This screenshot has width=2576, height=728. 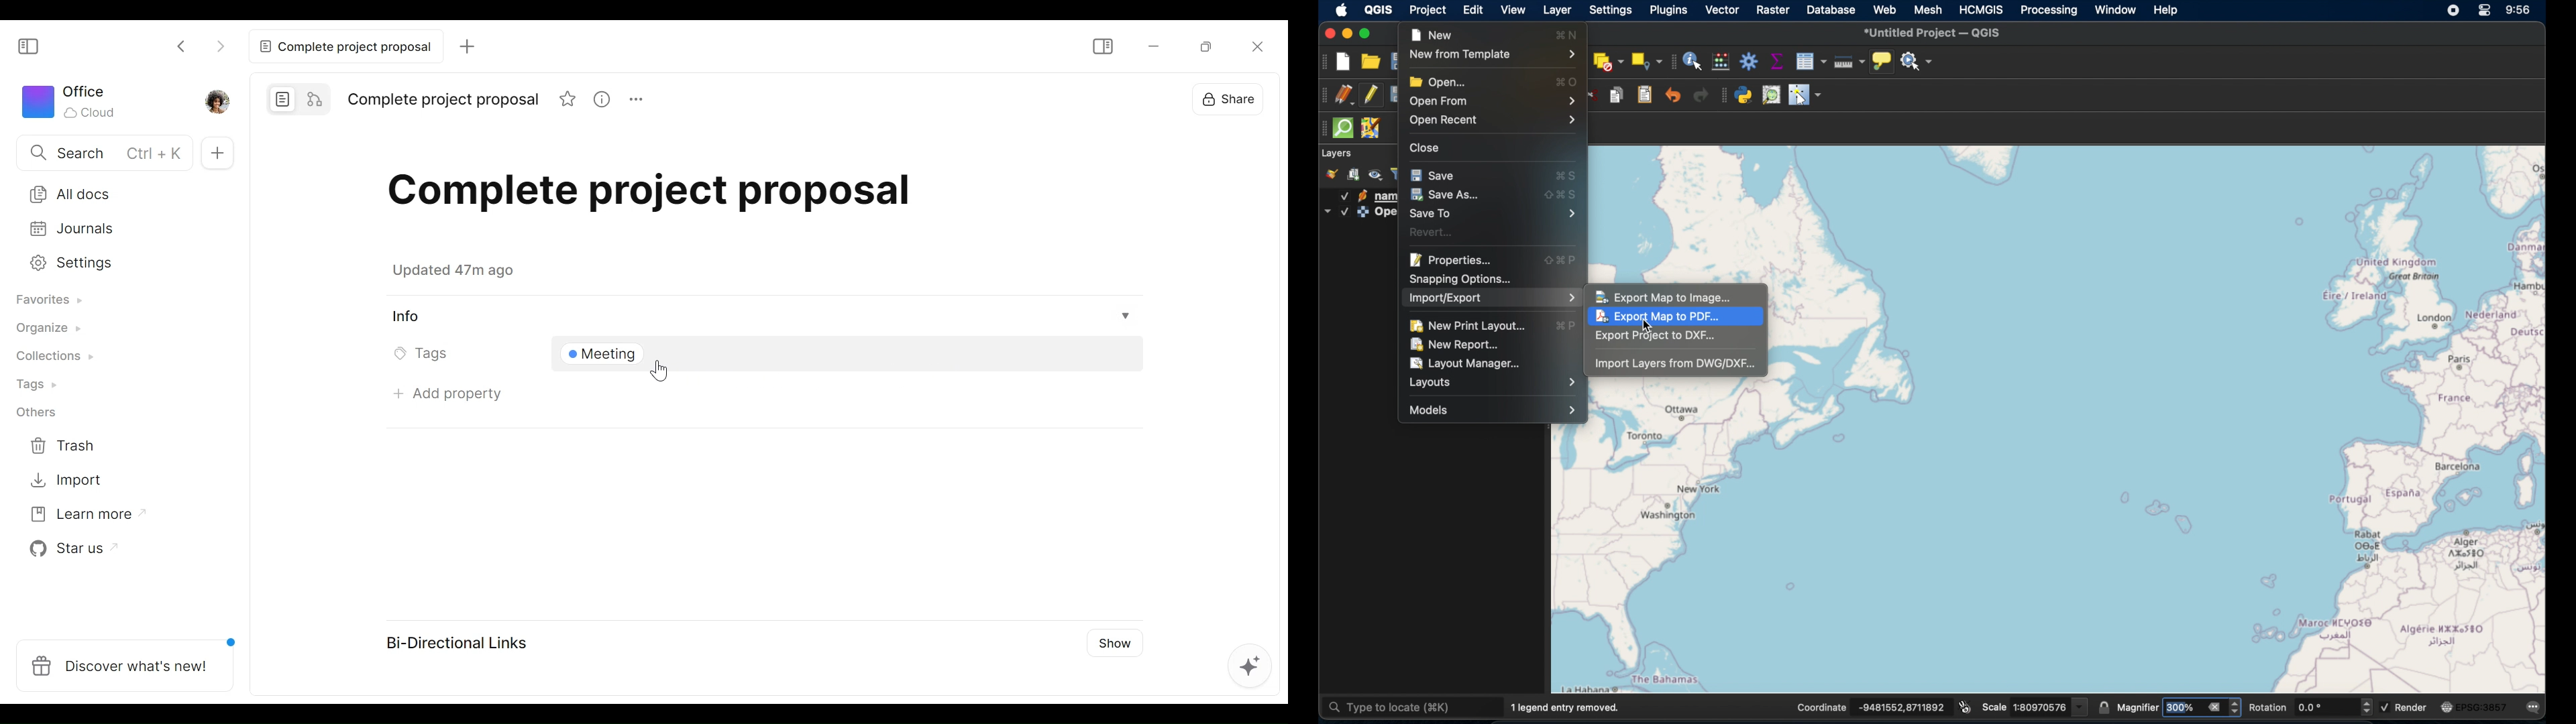 I want to click on Close, so click(x=1254, y=46).